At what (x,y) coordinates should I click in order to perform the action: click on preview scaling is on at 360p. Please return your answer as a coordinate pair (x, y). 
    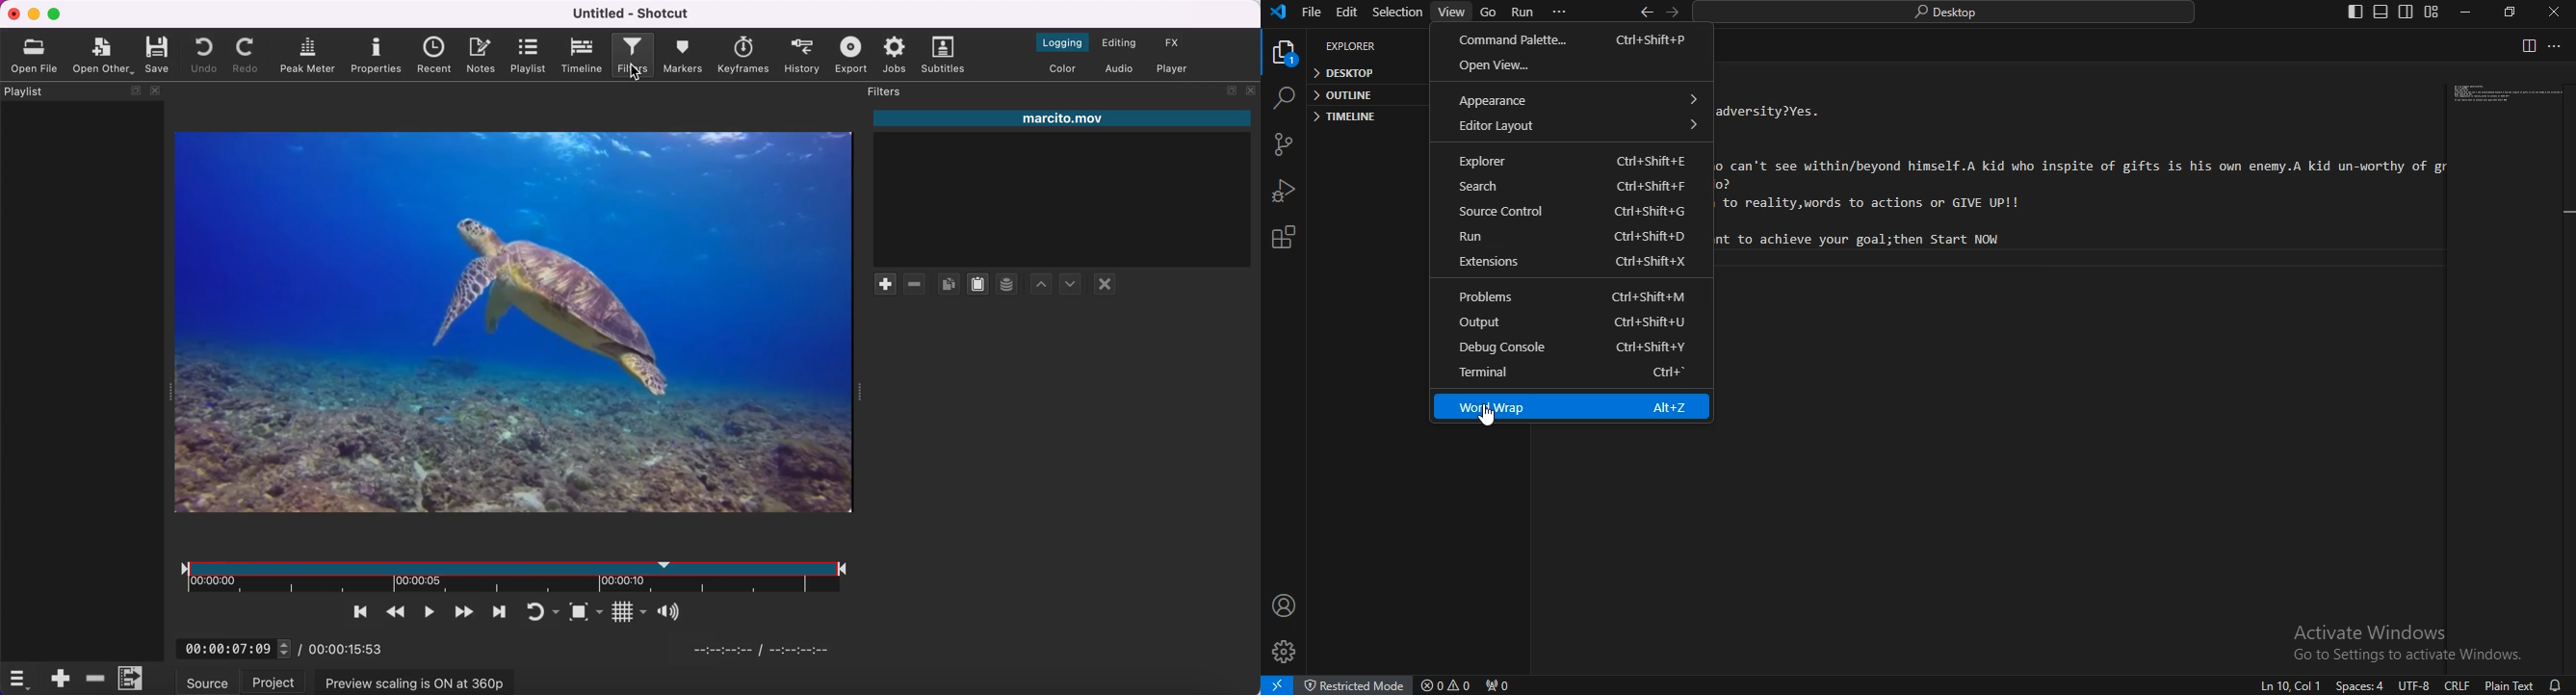
    Looking at the image, I should click on (412, 683).